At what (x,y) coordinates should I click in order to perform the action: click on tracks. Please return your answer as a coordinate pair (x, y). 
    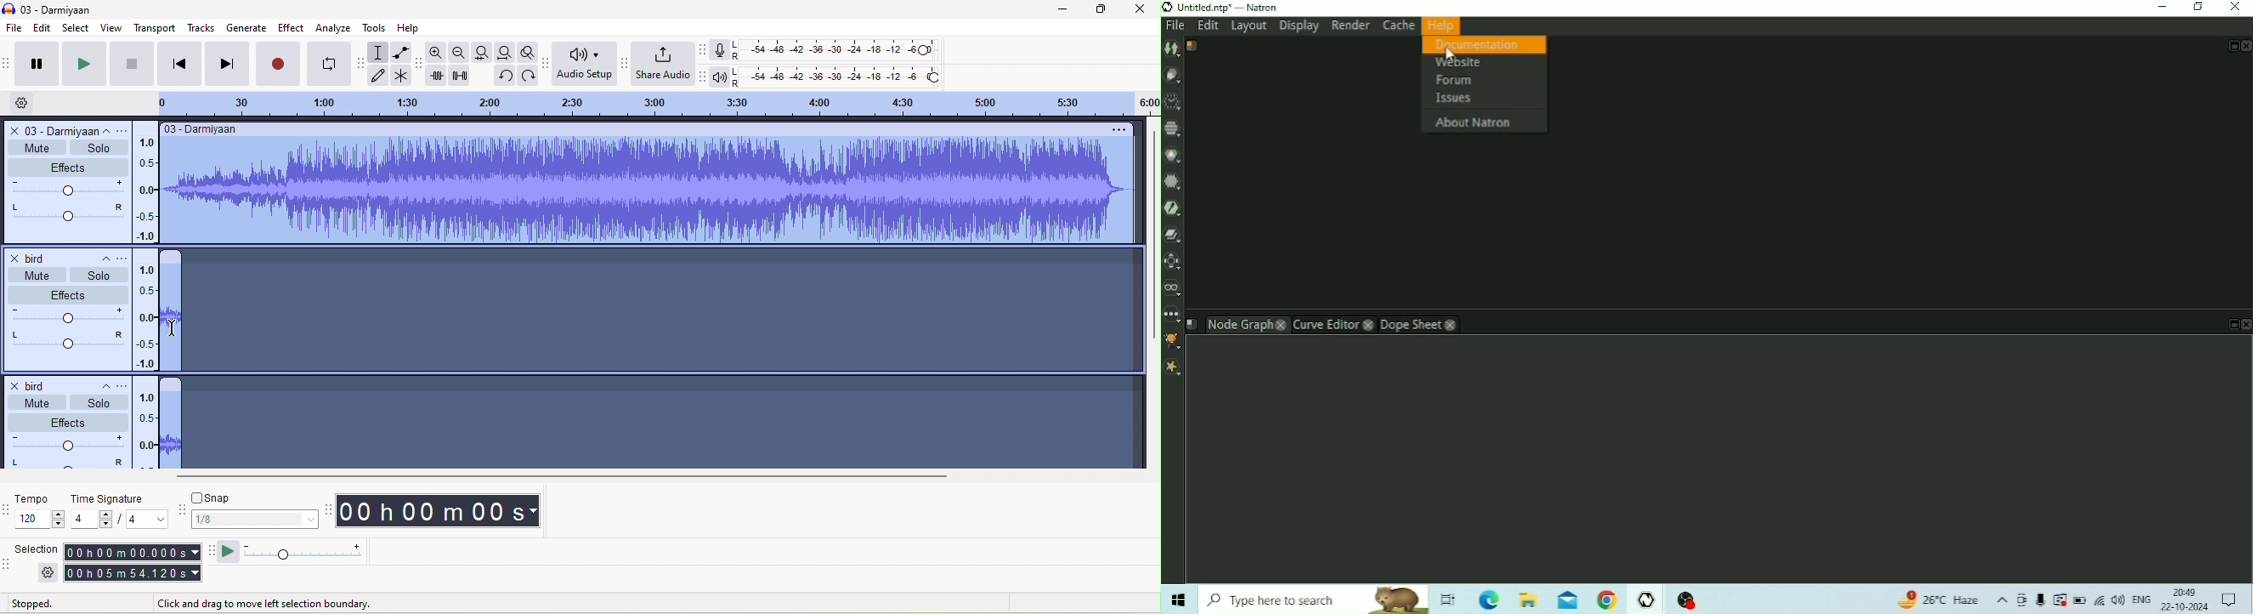
    Looking at the image, I should click on (197, 28).